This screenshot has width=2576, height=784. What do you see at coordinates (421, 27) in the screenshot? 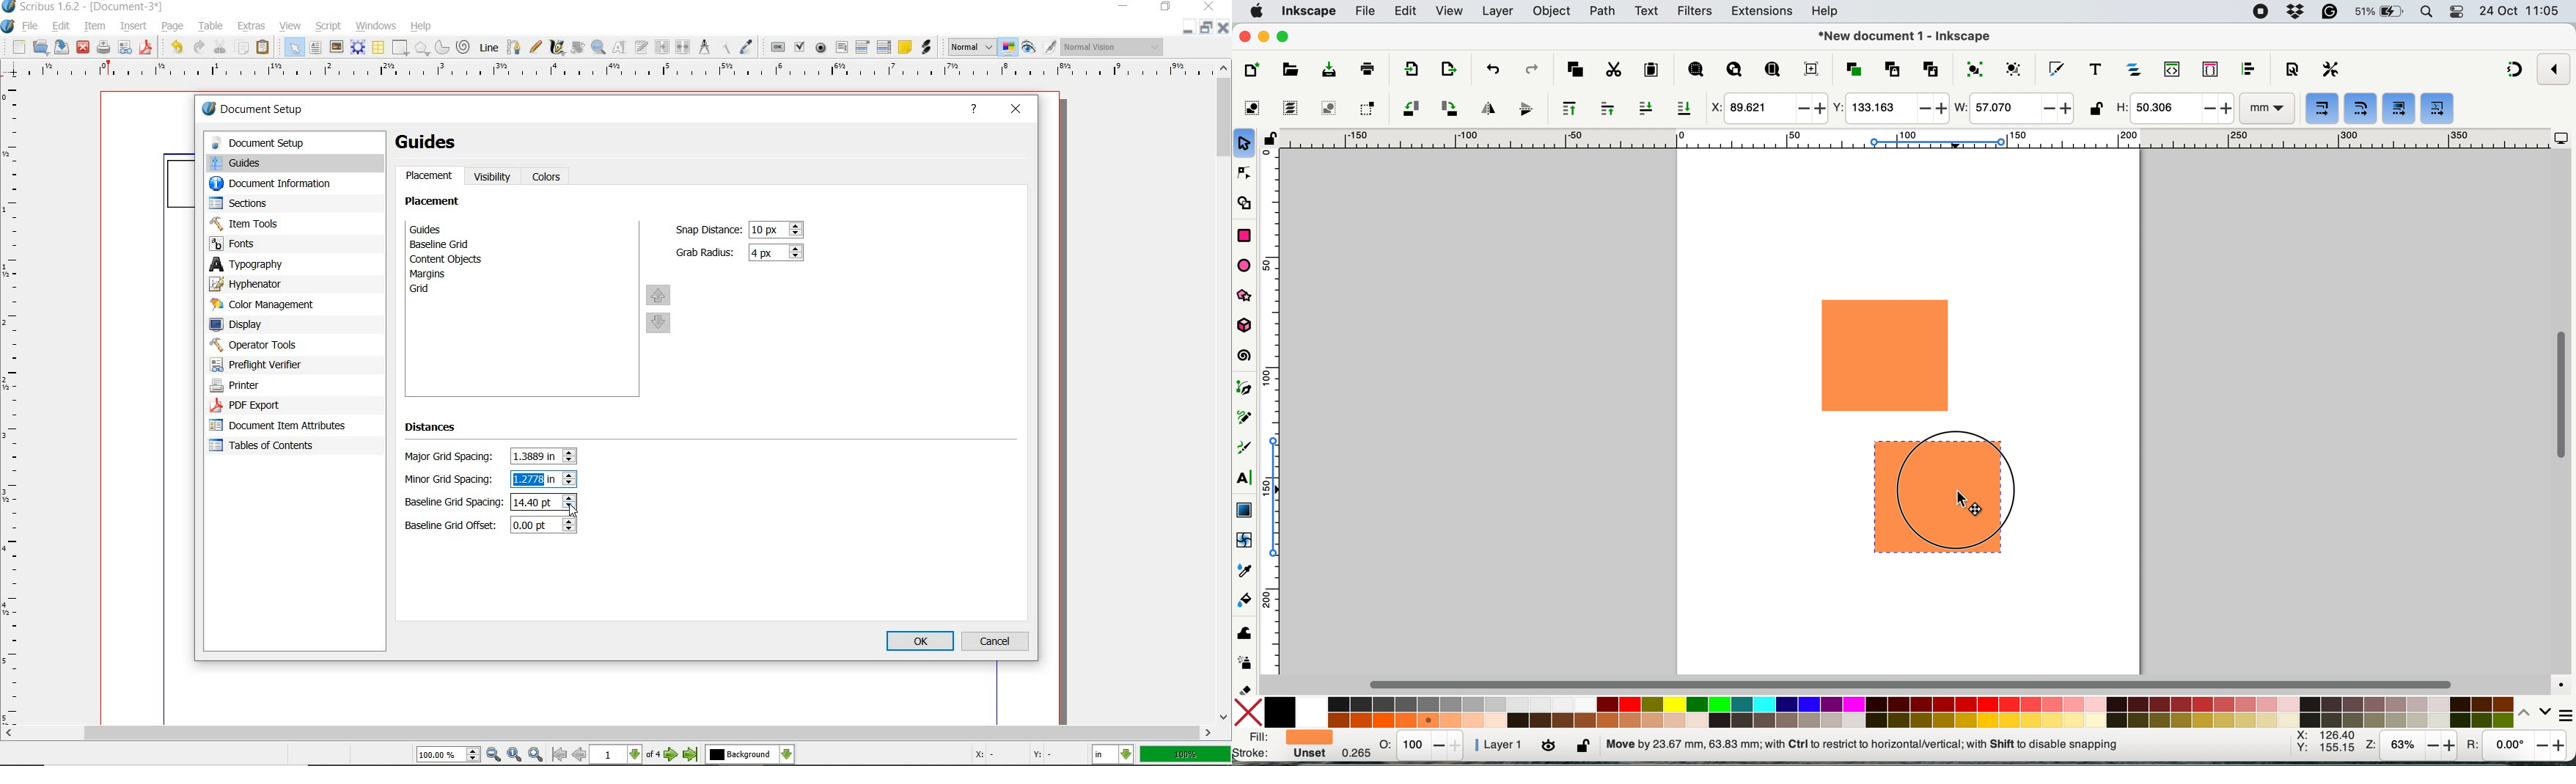
I see `help` at bounding box center [421, 27].